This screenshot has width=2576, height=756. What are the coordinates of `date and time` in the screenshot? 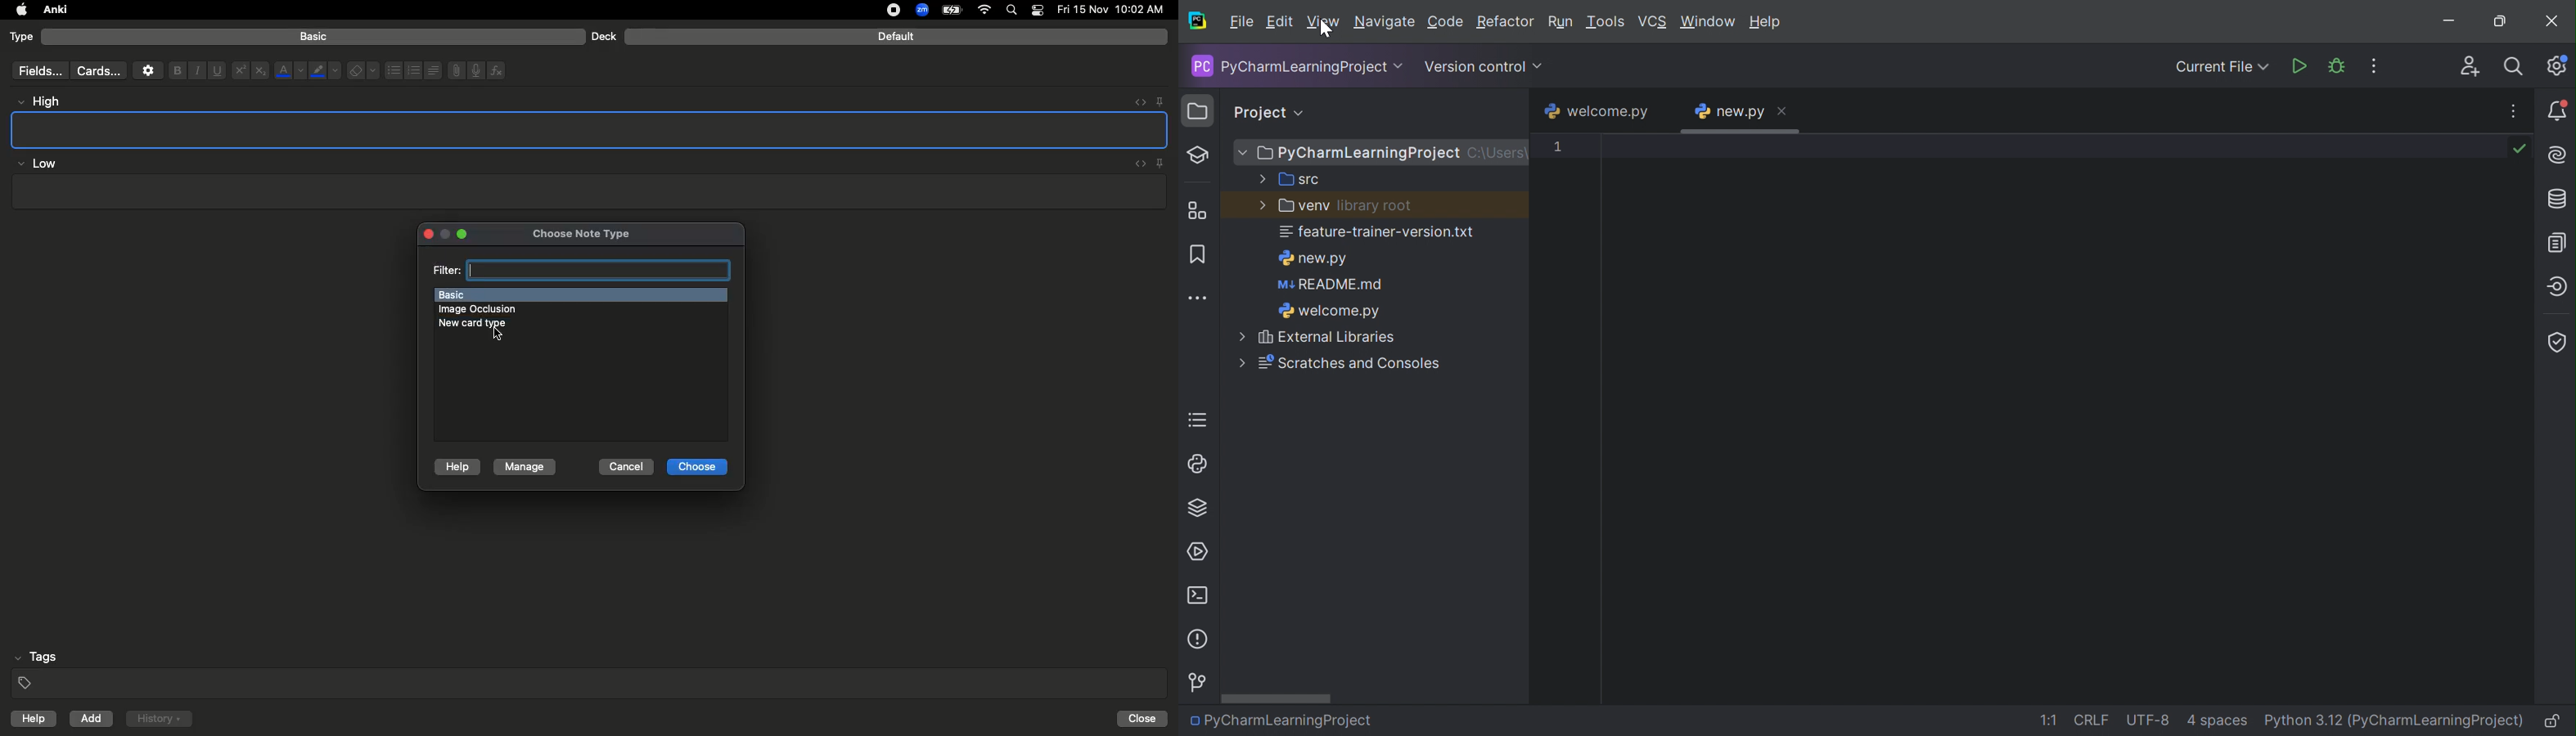 It's located at (1115, 9).